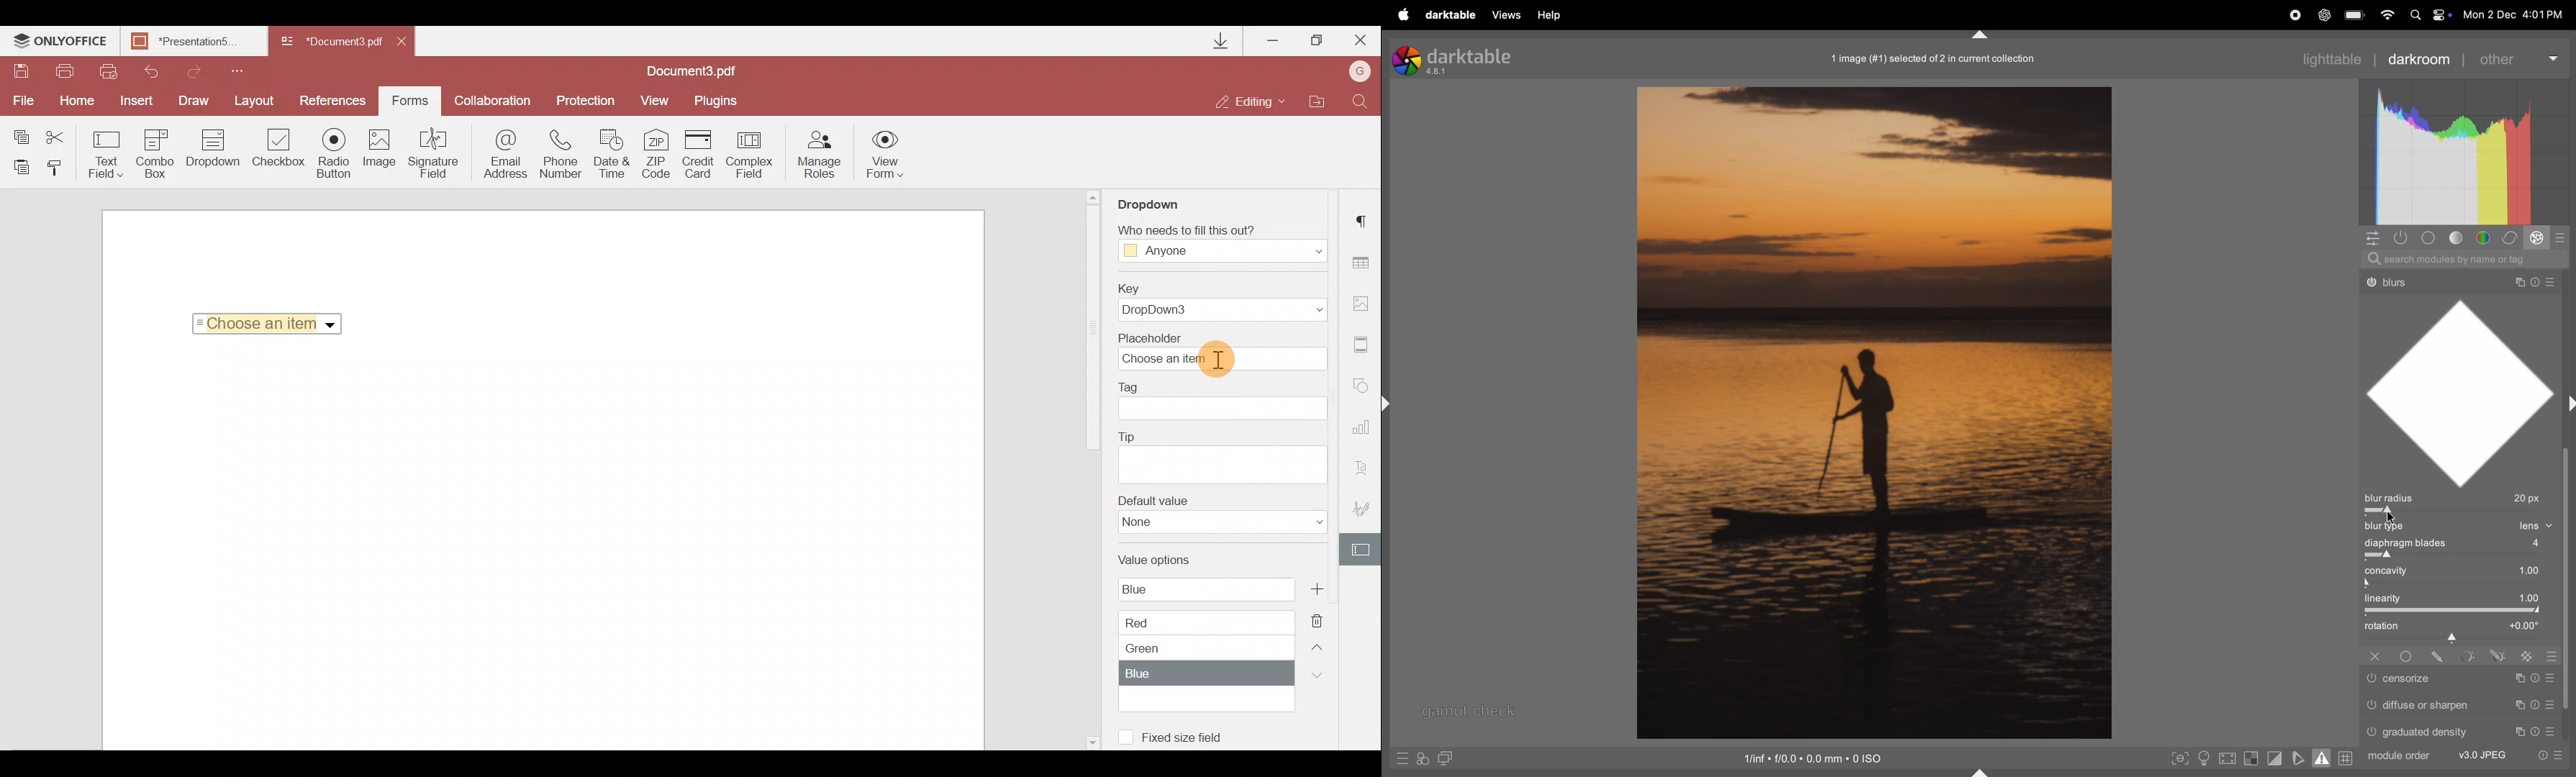 The width and height of the screenshot is (2576, 784). What do you see at coordinates (717, 101) in the screenshot?
I see `Plugins` at bounding box center [717, 101].